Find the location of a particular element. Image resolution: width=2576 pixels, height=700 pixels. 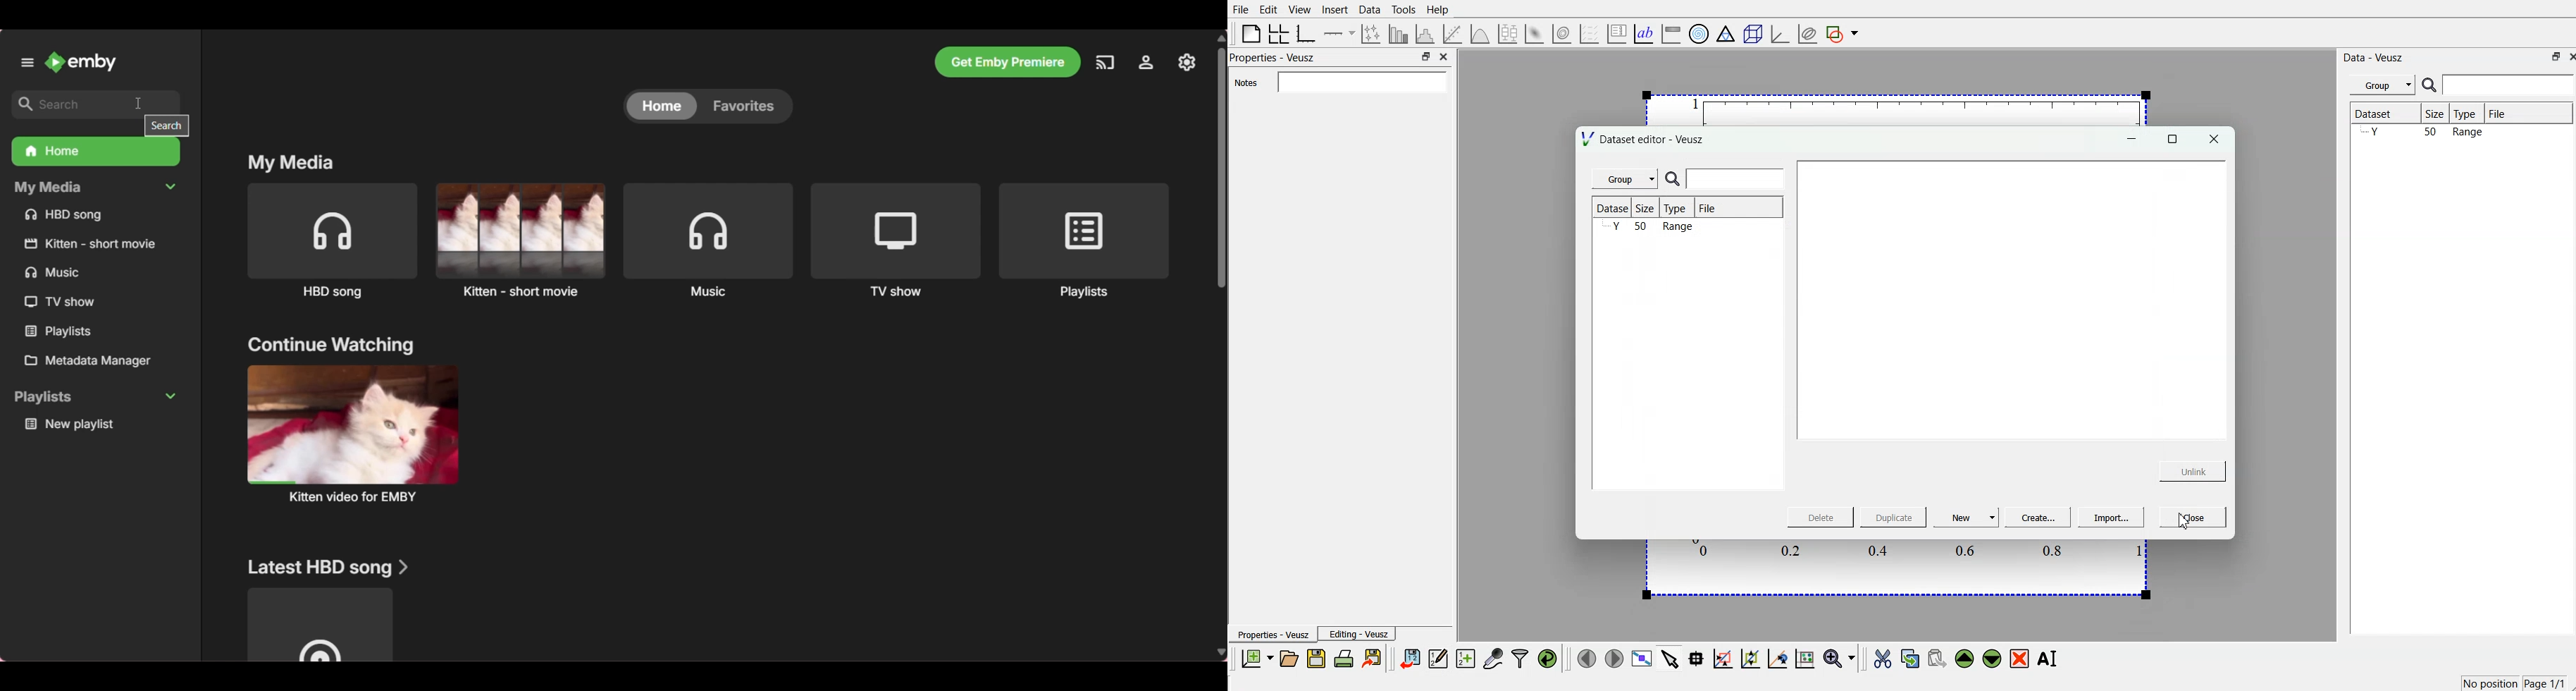

minimise is located at coordinates (2129, 138).